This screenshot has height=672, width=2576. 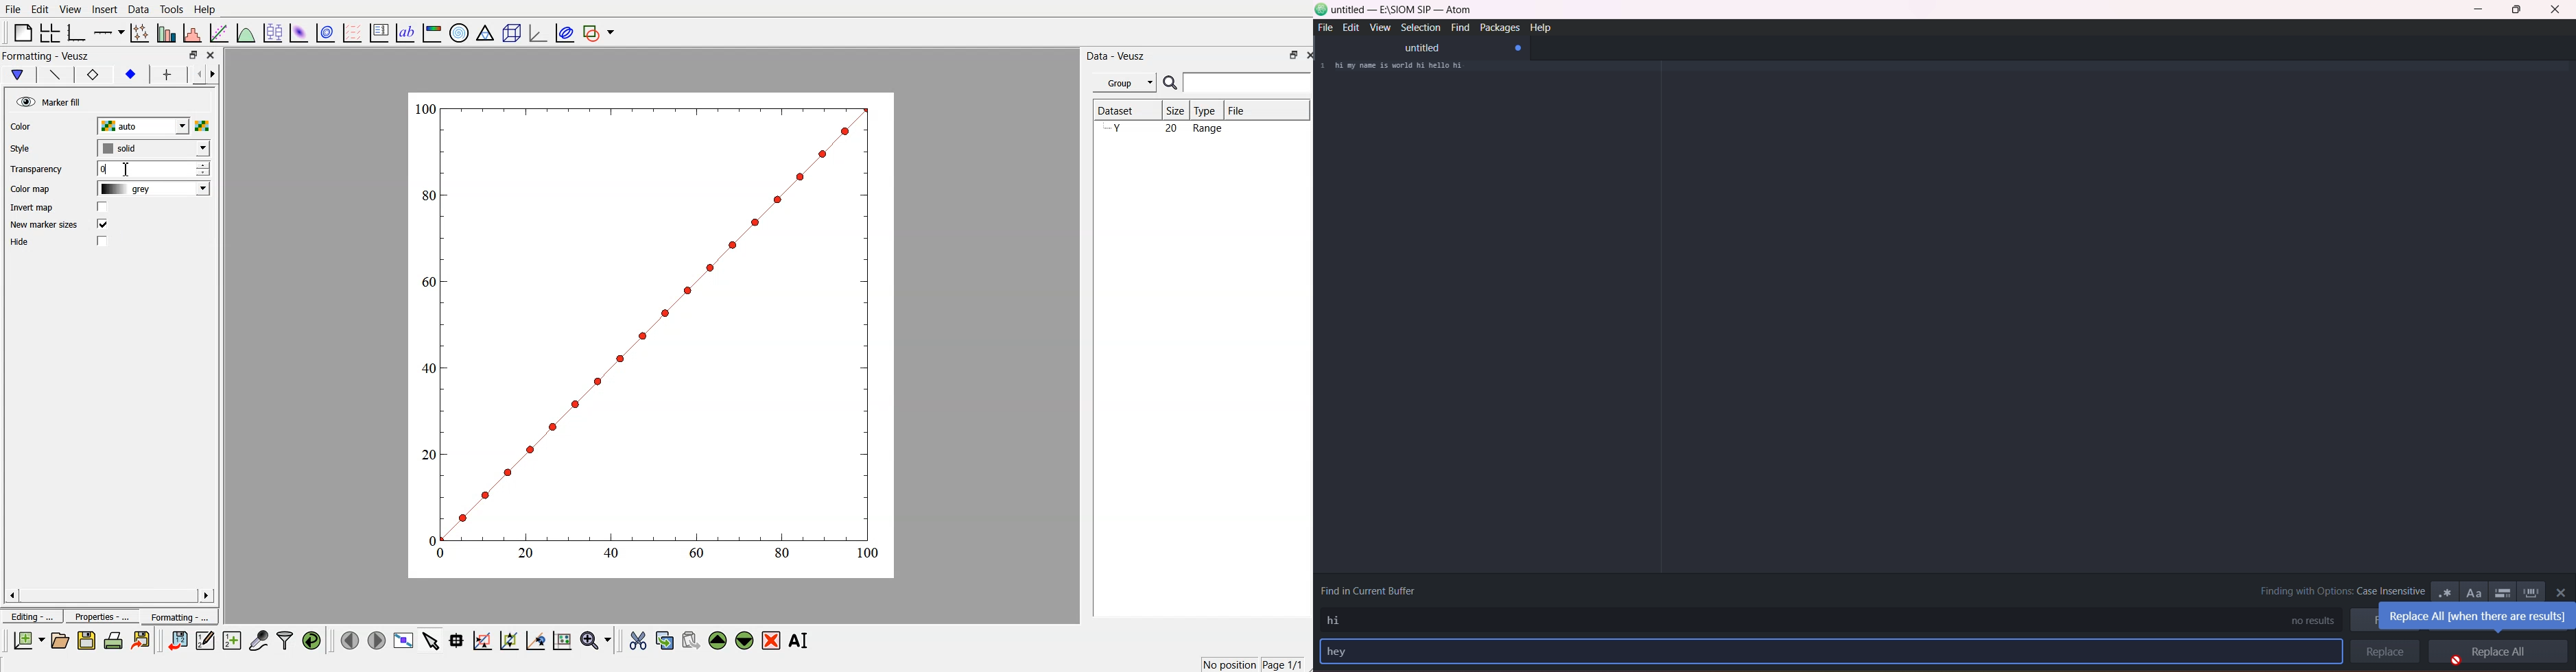 I want to click on Hide, so click(x=23, y=243).